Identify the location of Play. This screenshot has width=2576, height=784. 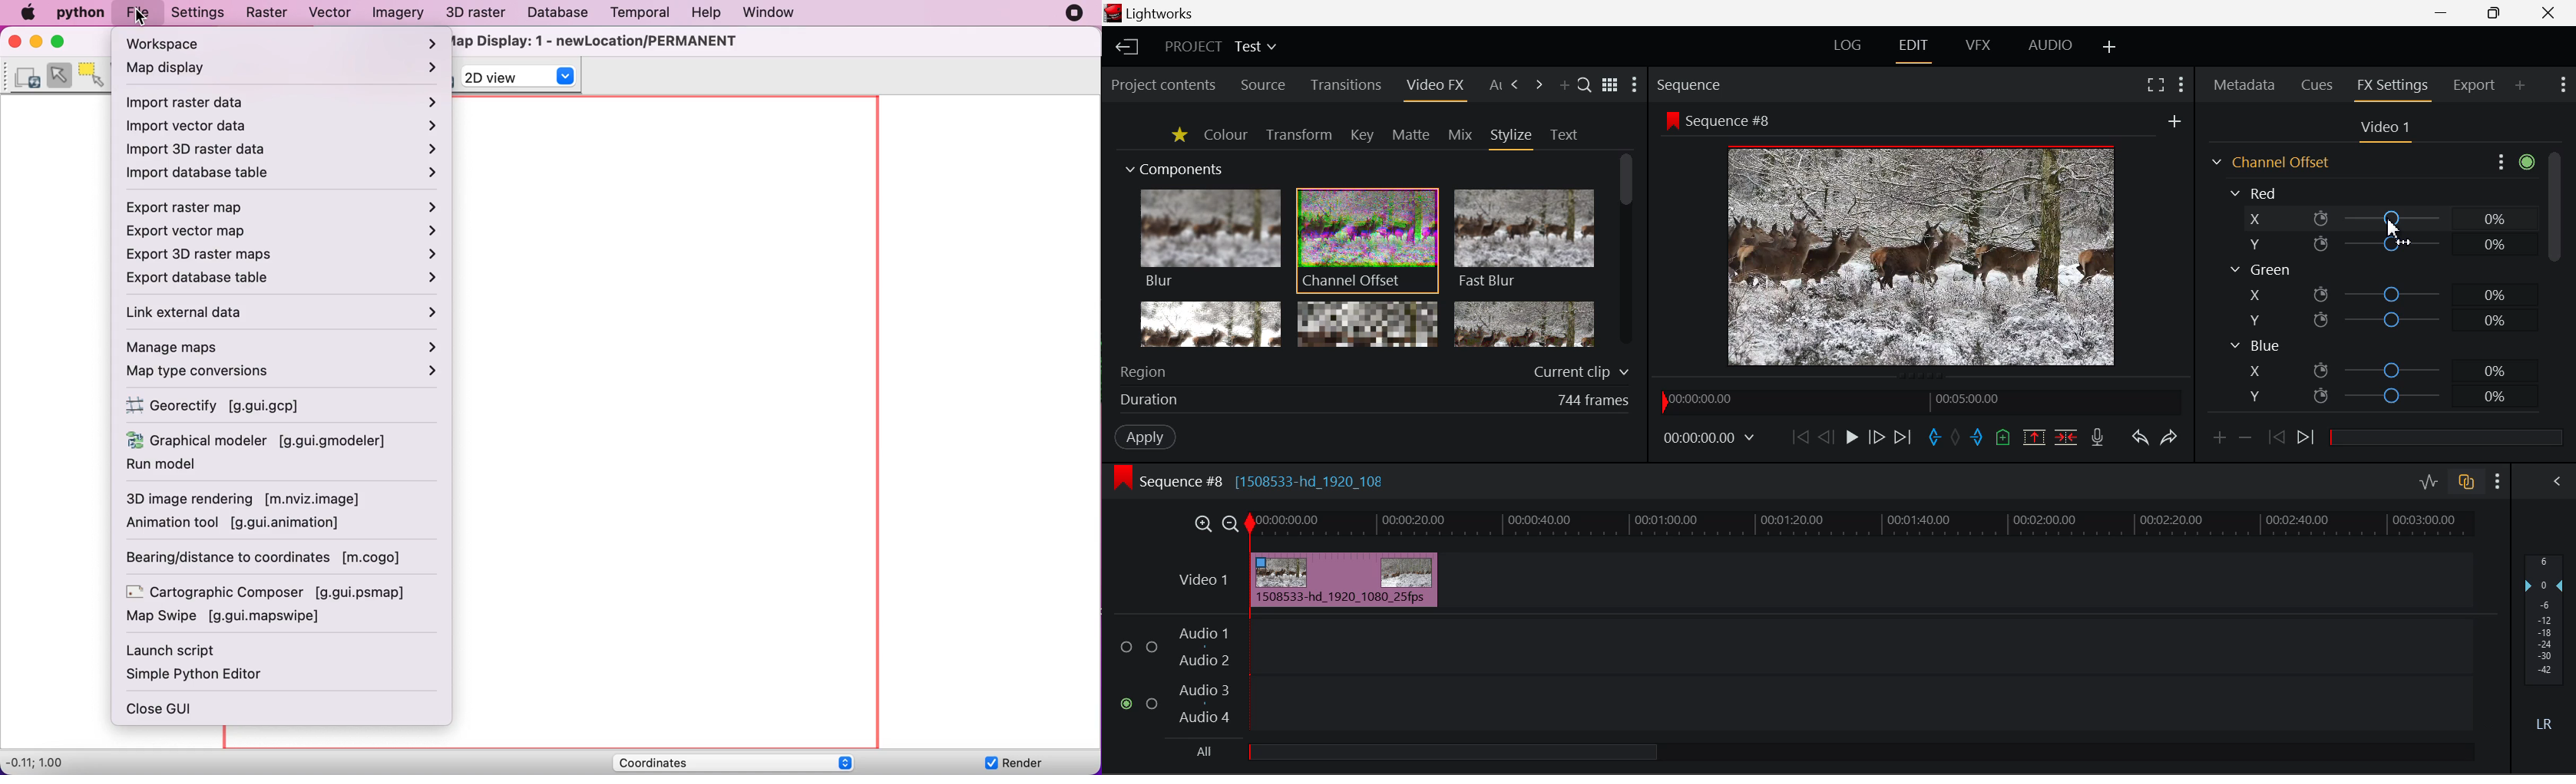
(1850, 438).